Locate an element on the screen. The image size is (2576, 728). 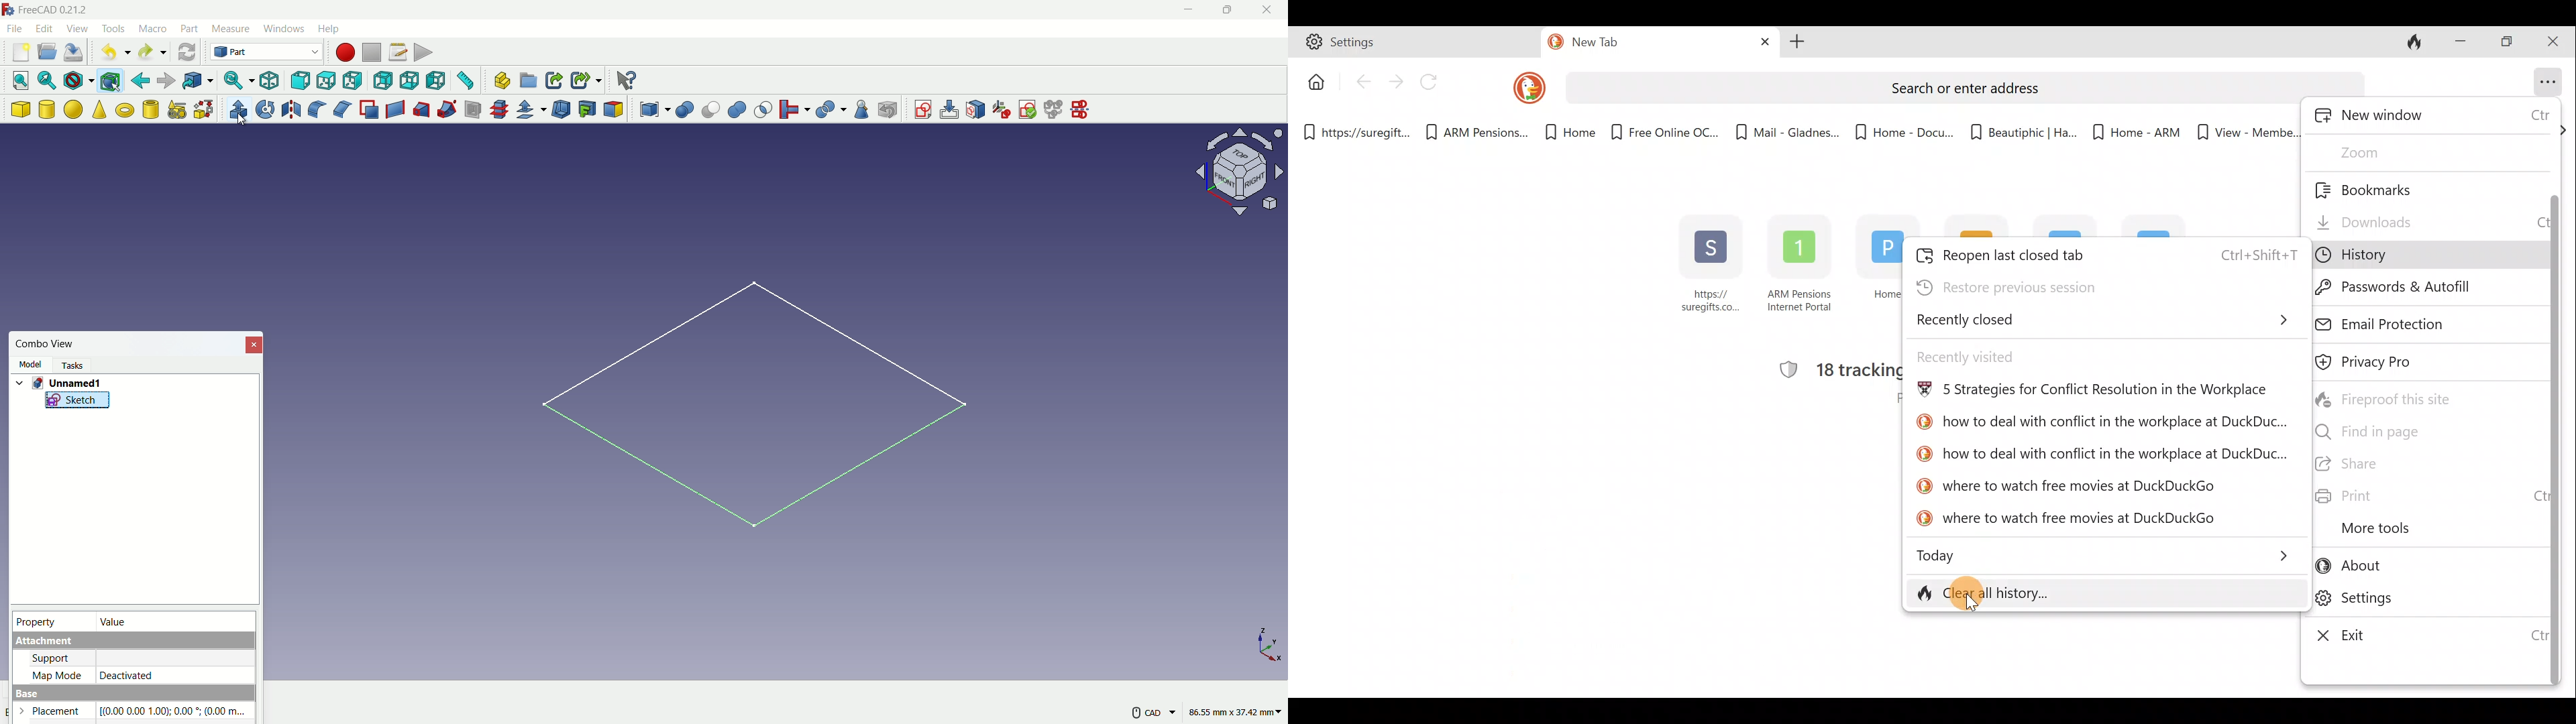
Model is located at coordinates (32, 363).